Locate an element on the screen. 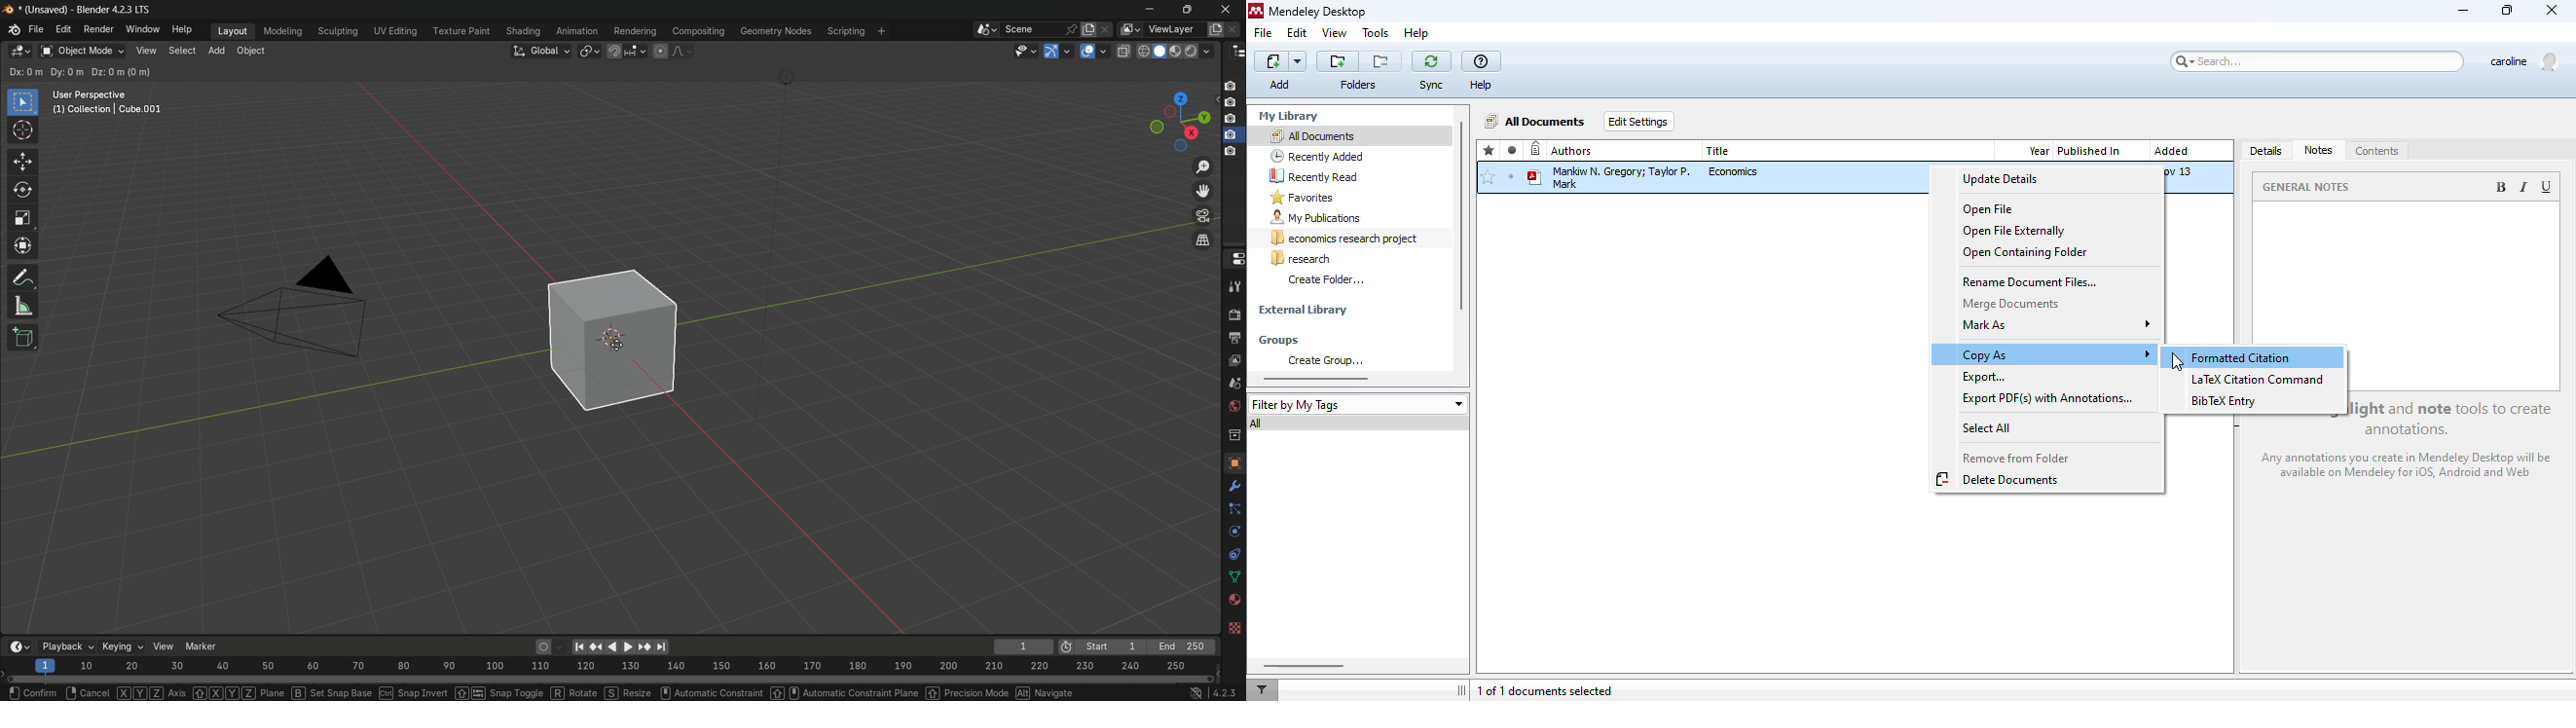 The height and width of the screenshot is (728, 2576). Added is located at coordinates (2170, 149).